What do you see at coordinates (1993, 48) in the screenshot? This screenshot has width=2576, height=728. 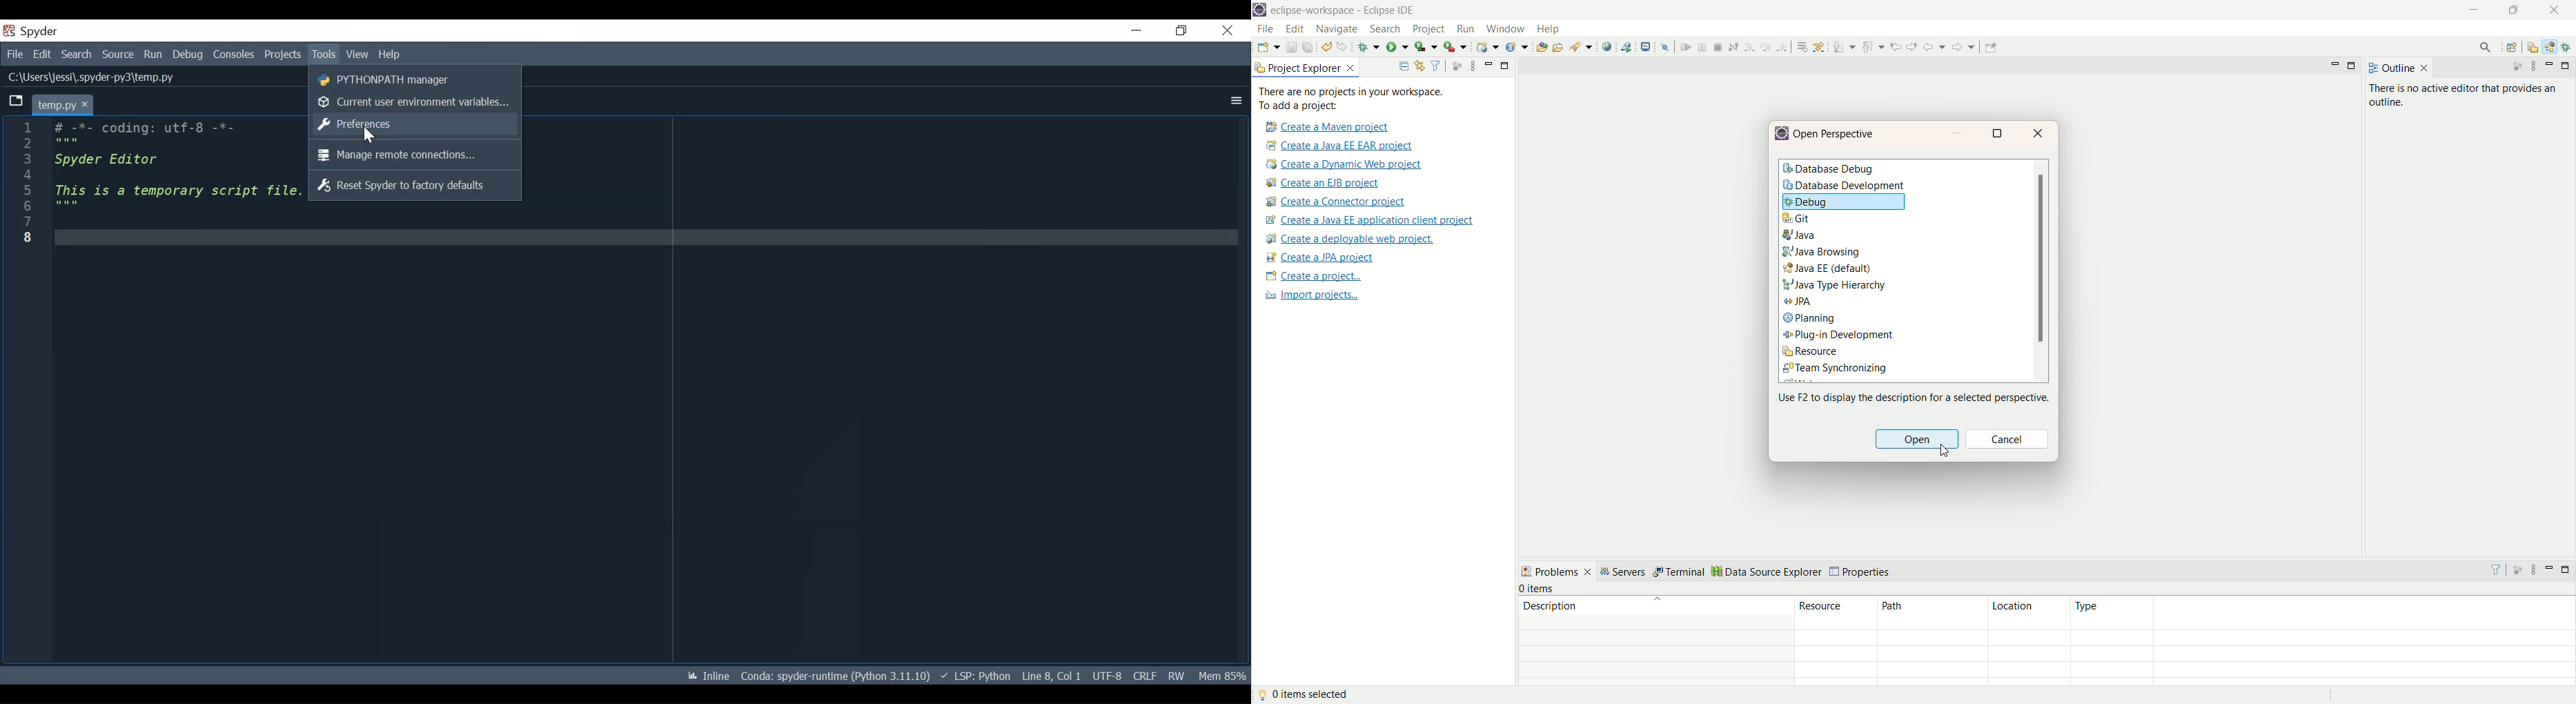 I see `pin editor` at bounding box center [1993, 48].